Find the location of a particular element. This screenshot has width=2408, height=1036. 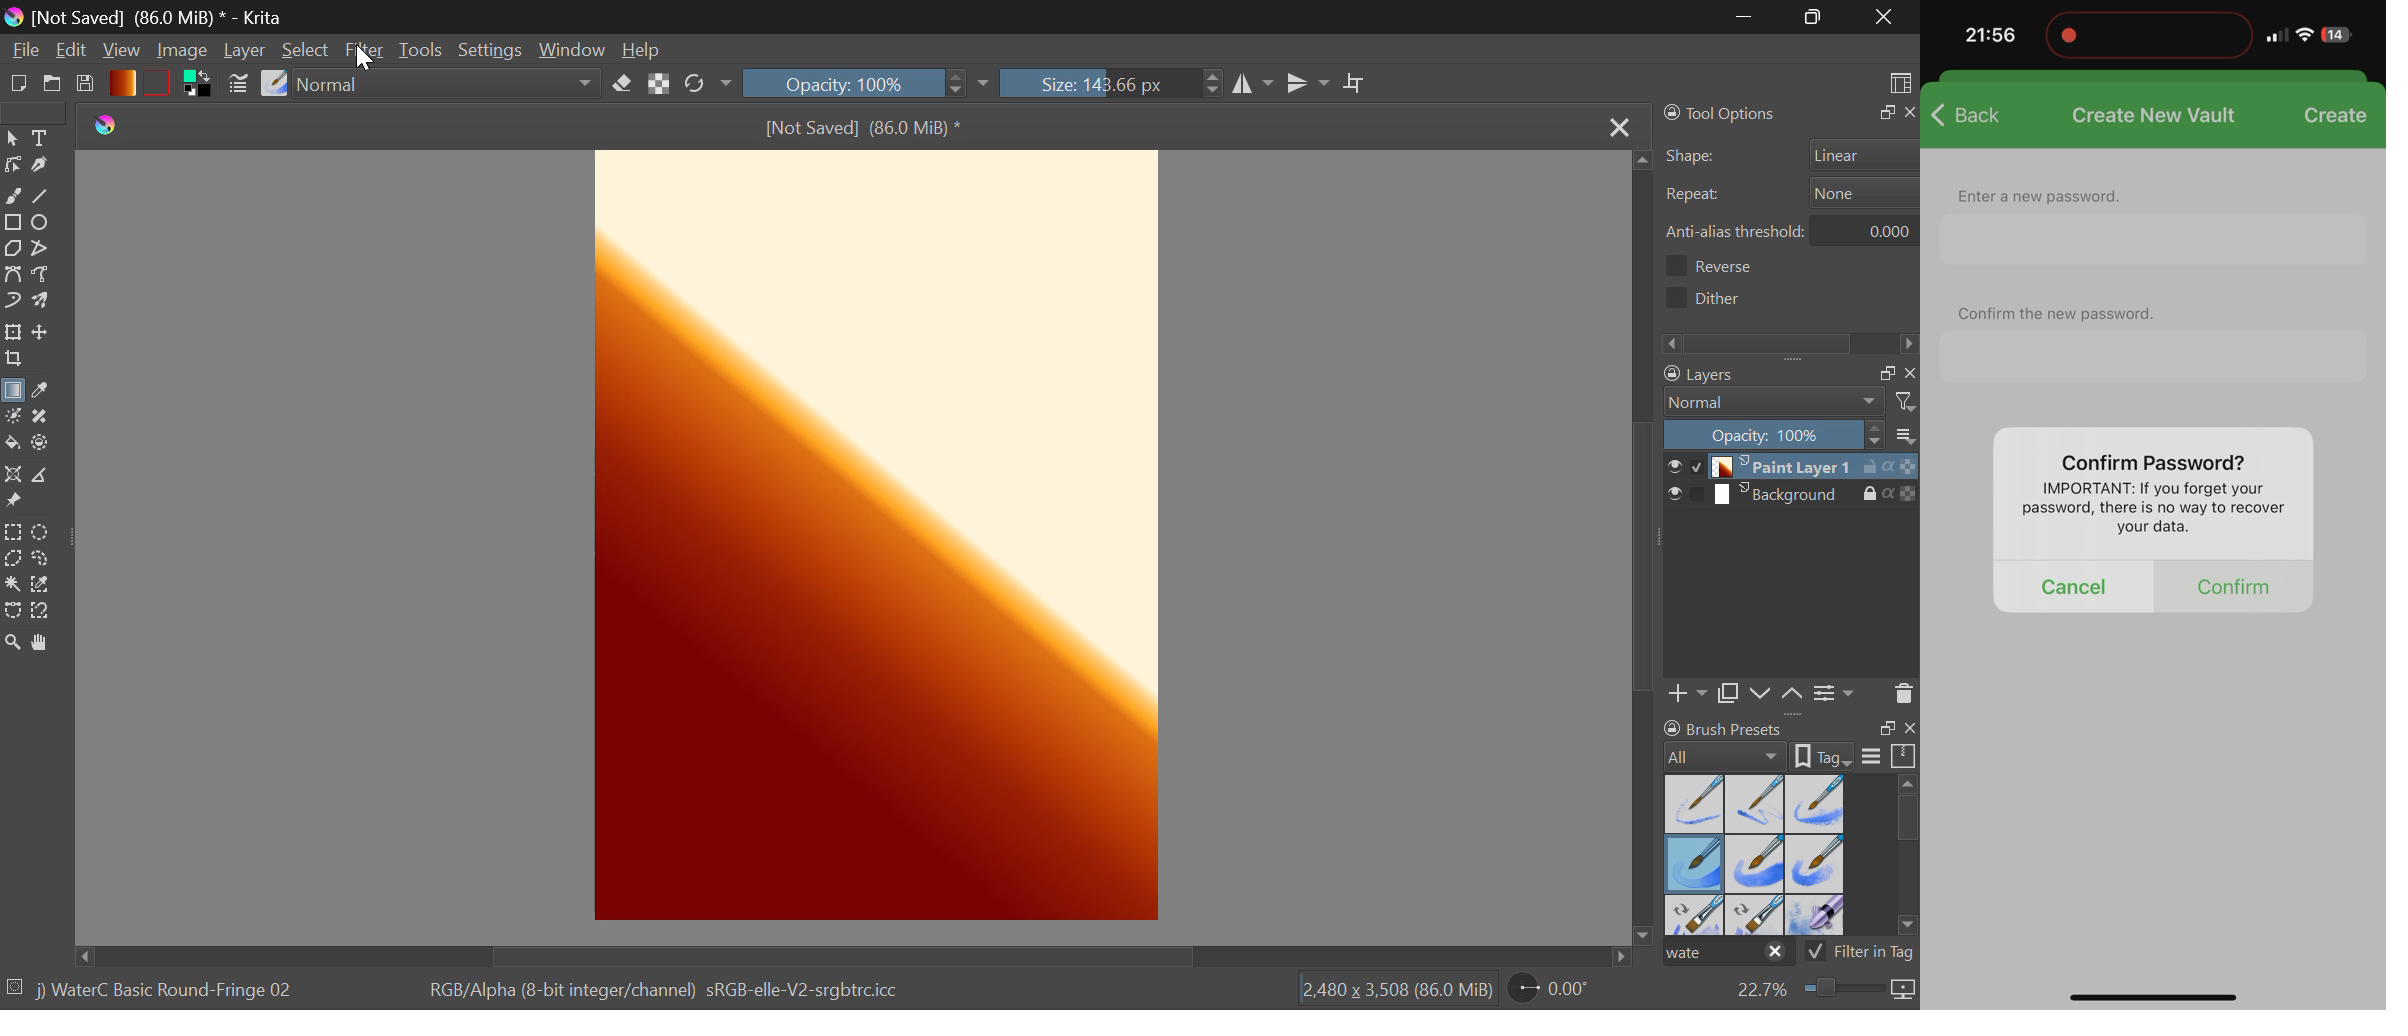

tag filter is located at coordinates (1862, 954).